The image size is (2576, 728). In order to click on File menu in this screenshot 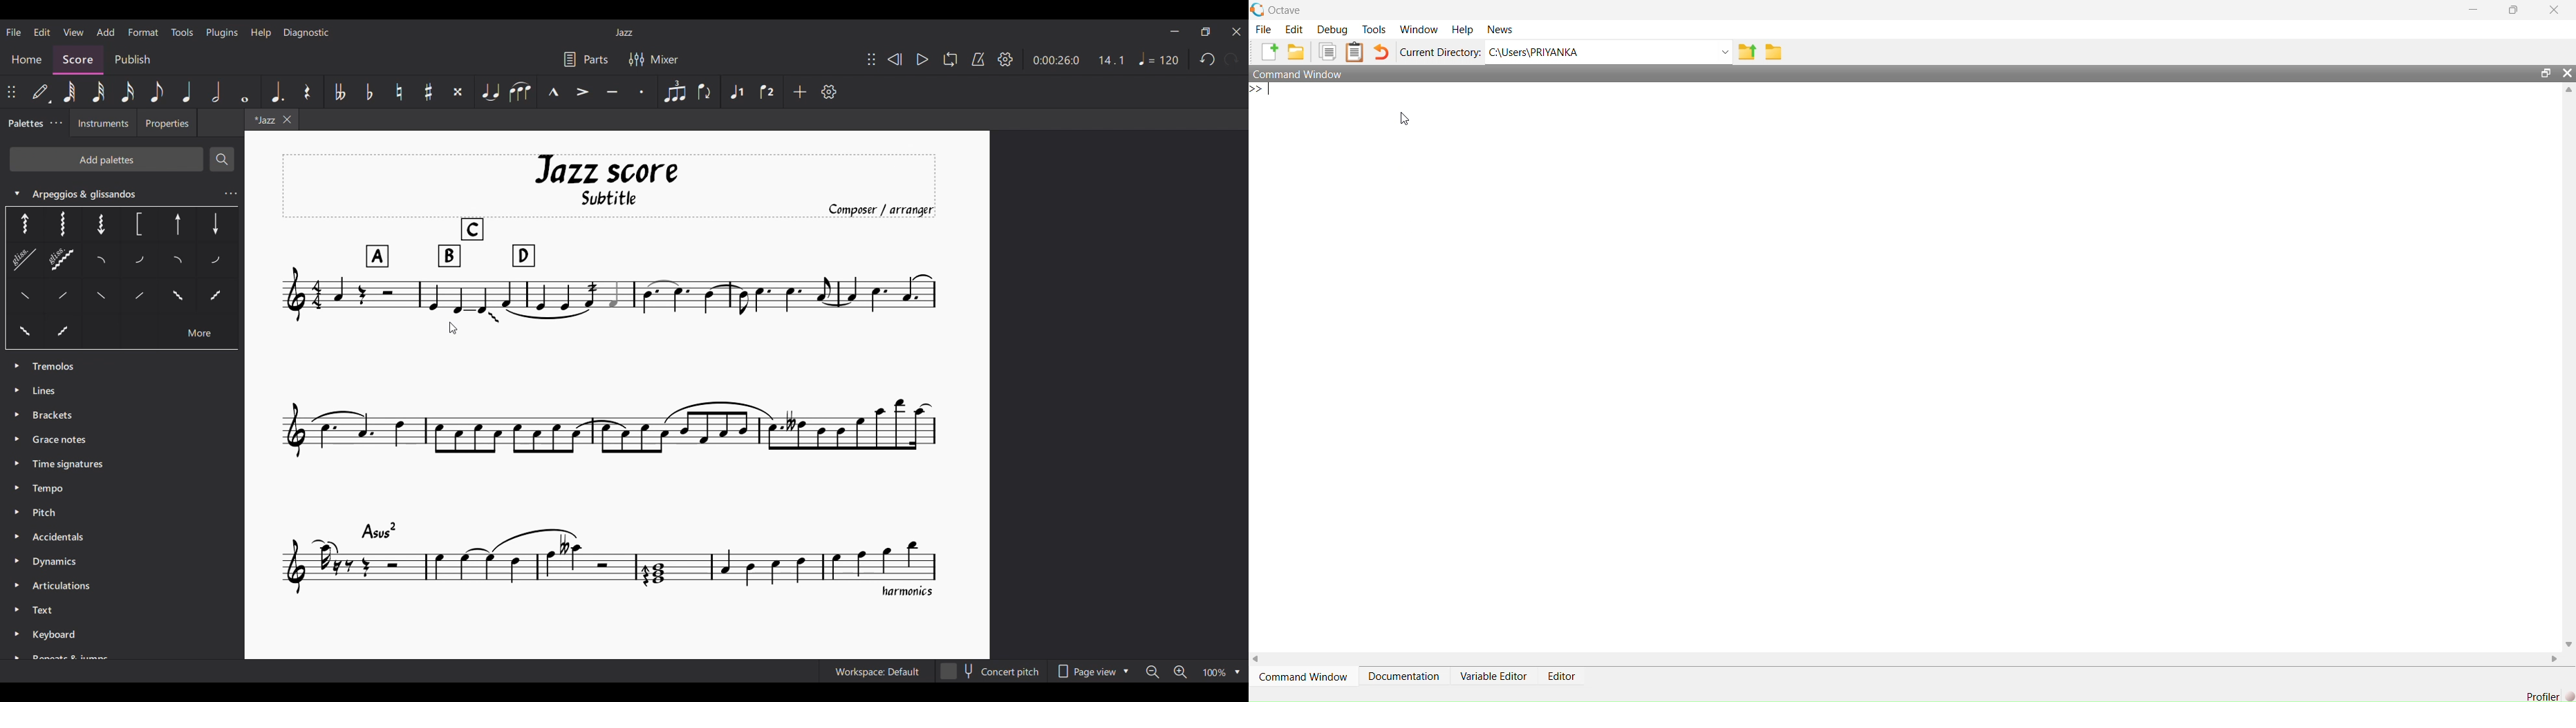, I will do `click(14, 32)`.